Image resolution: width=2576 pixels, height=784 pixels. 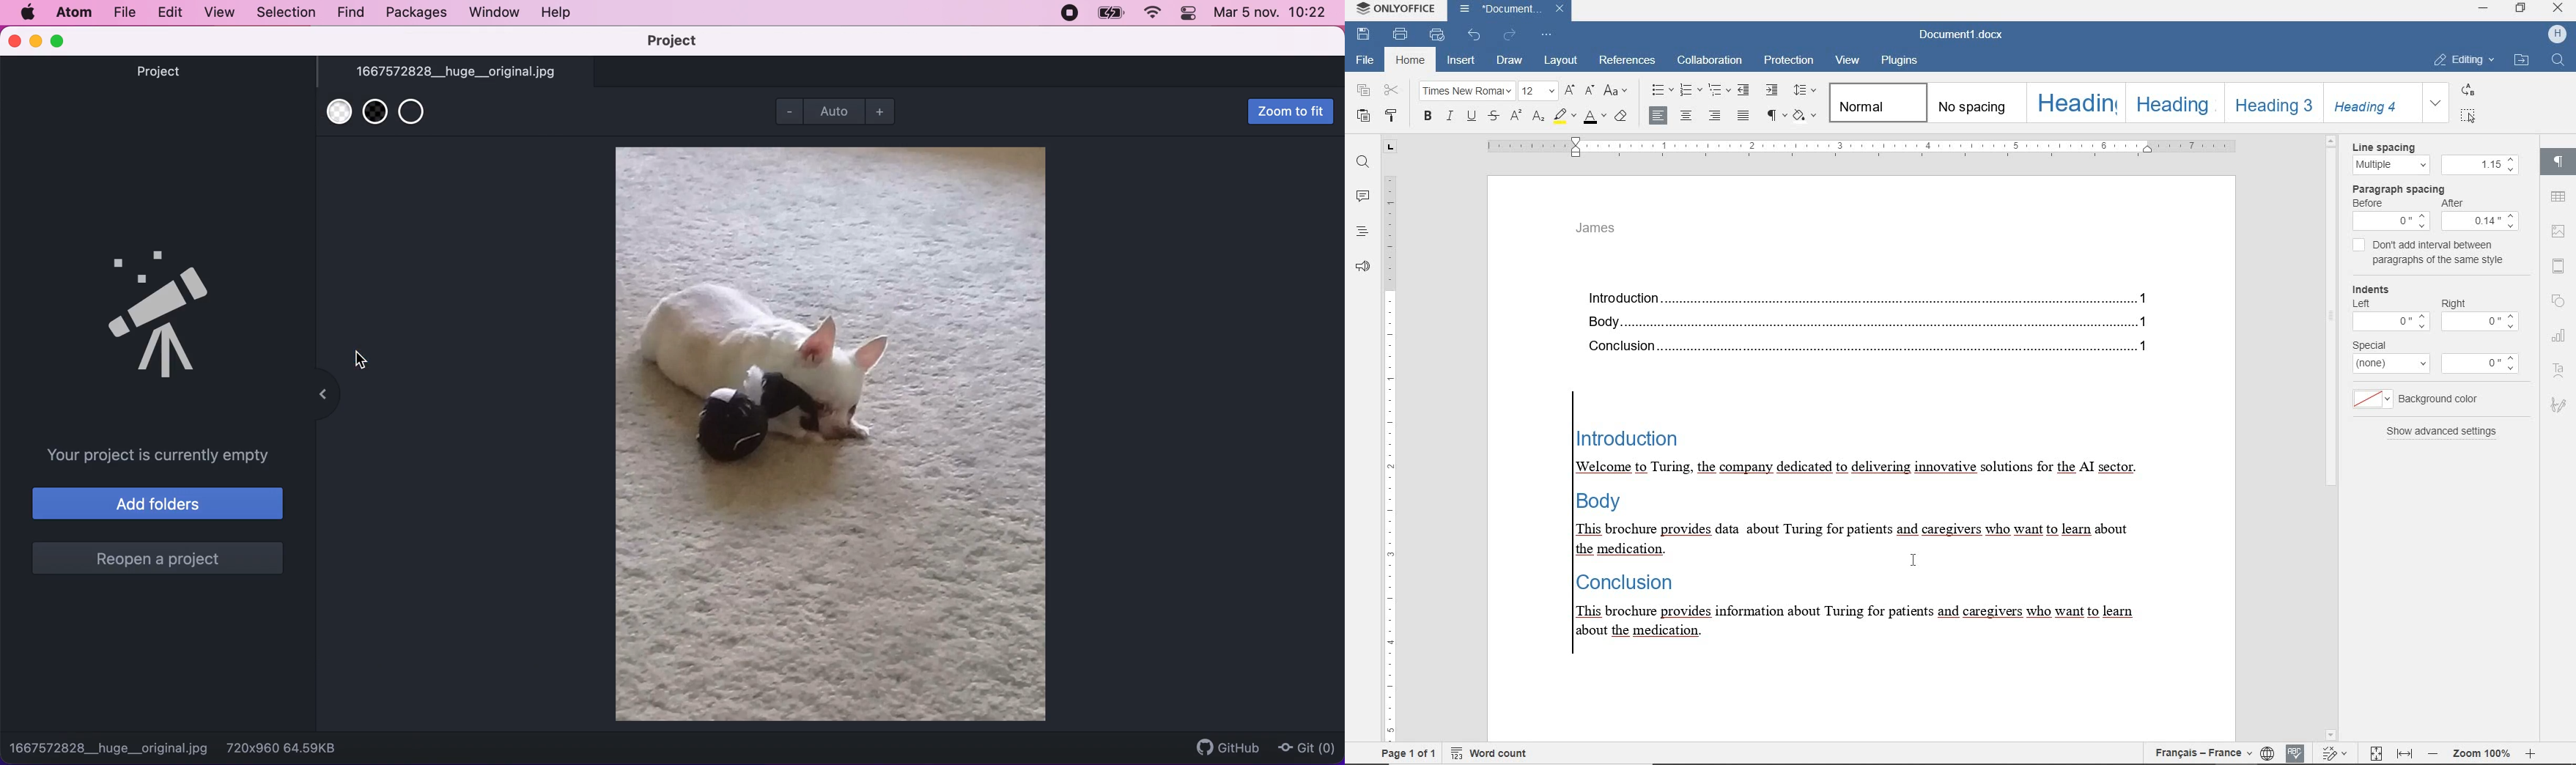 What do you see at coordinates (1638, 583) in the screenshot?
I see `Conclusion` at bounding box center [1638, 583].